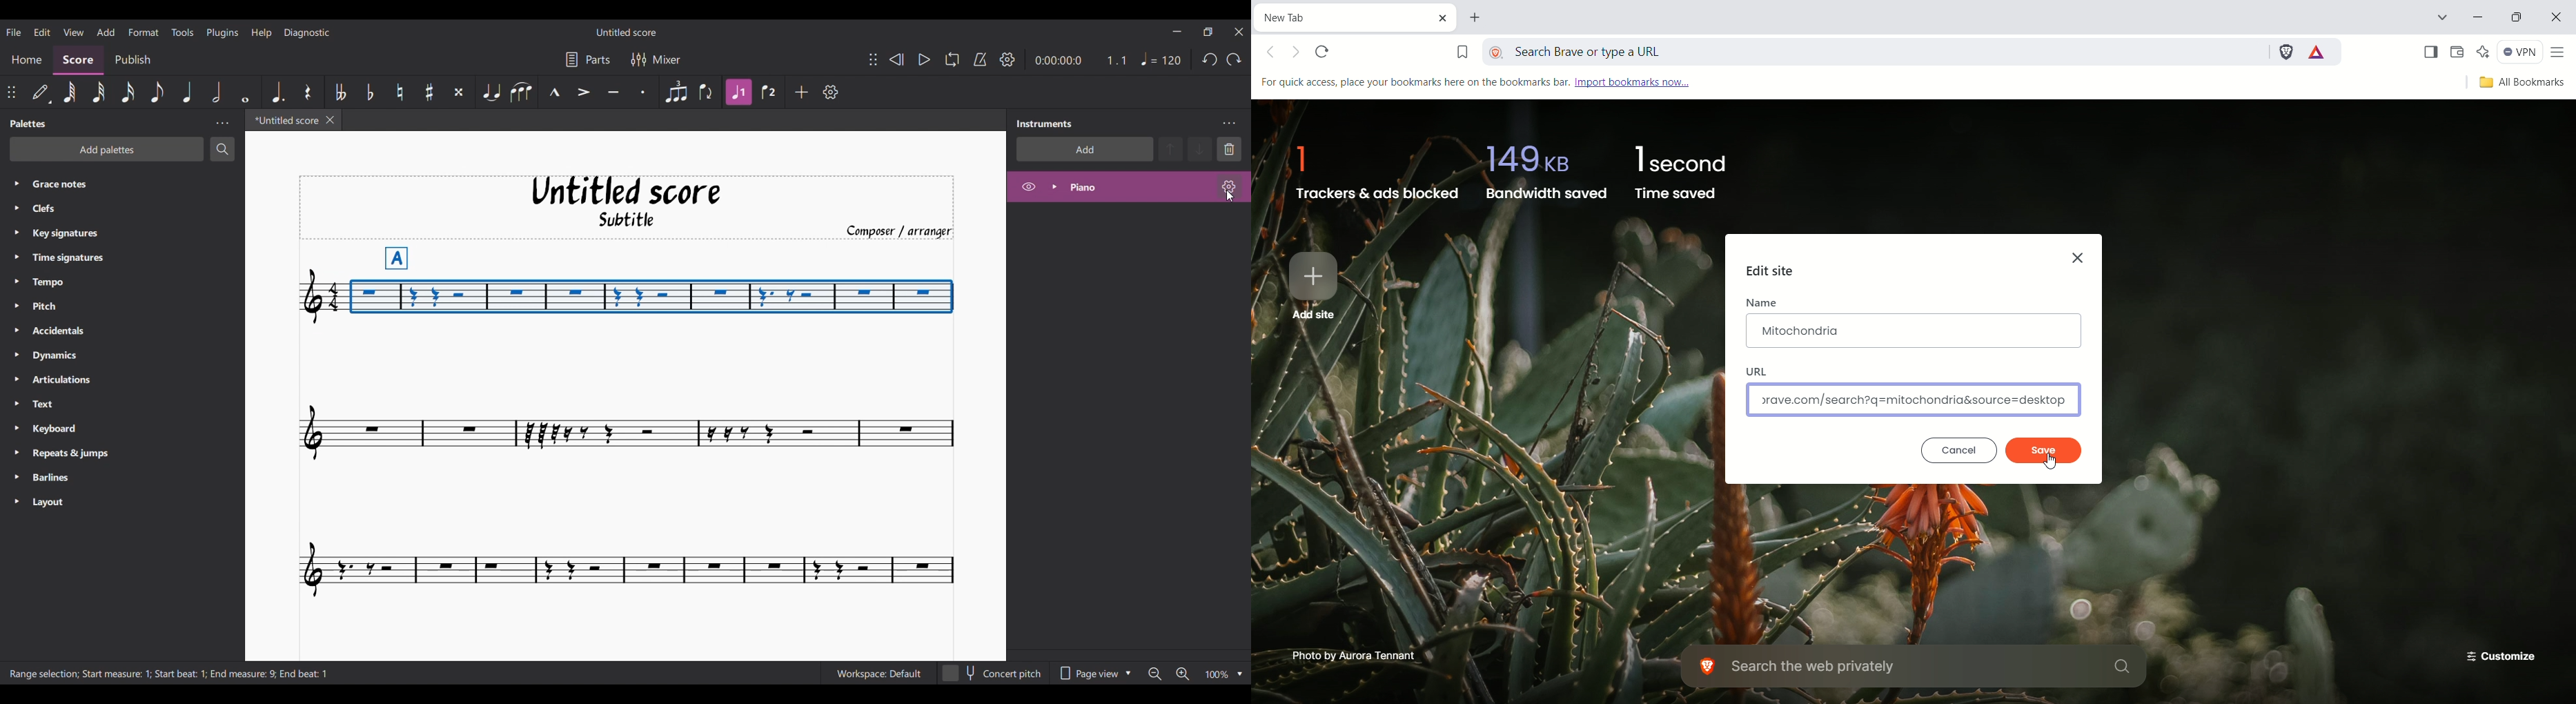 This screenshot has height=728, width=2576. What do you see at coordinates (398, 254) in the screenshot?
I see `A` at bounding box center [398, 254].